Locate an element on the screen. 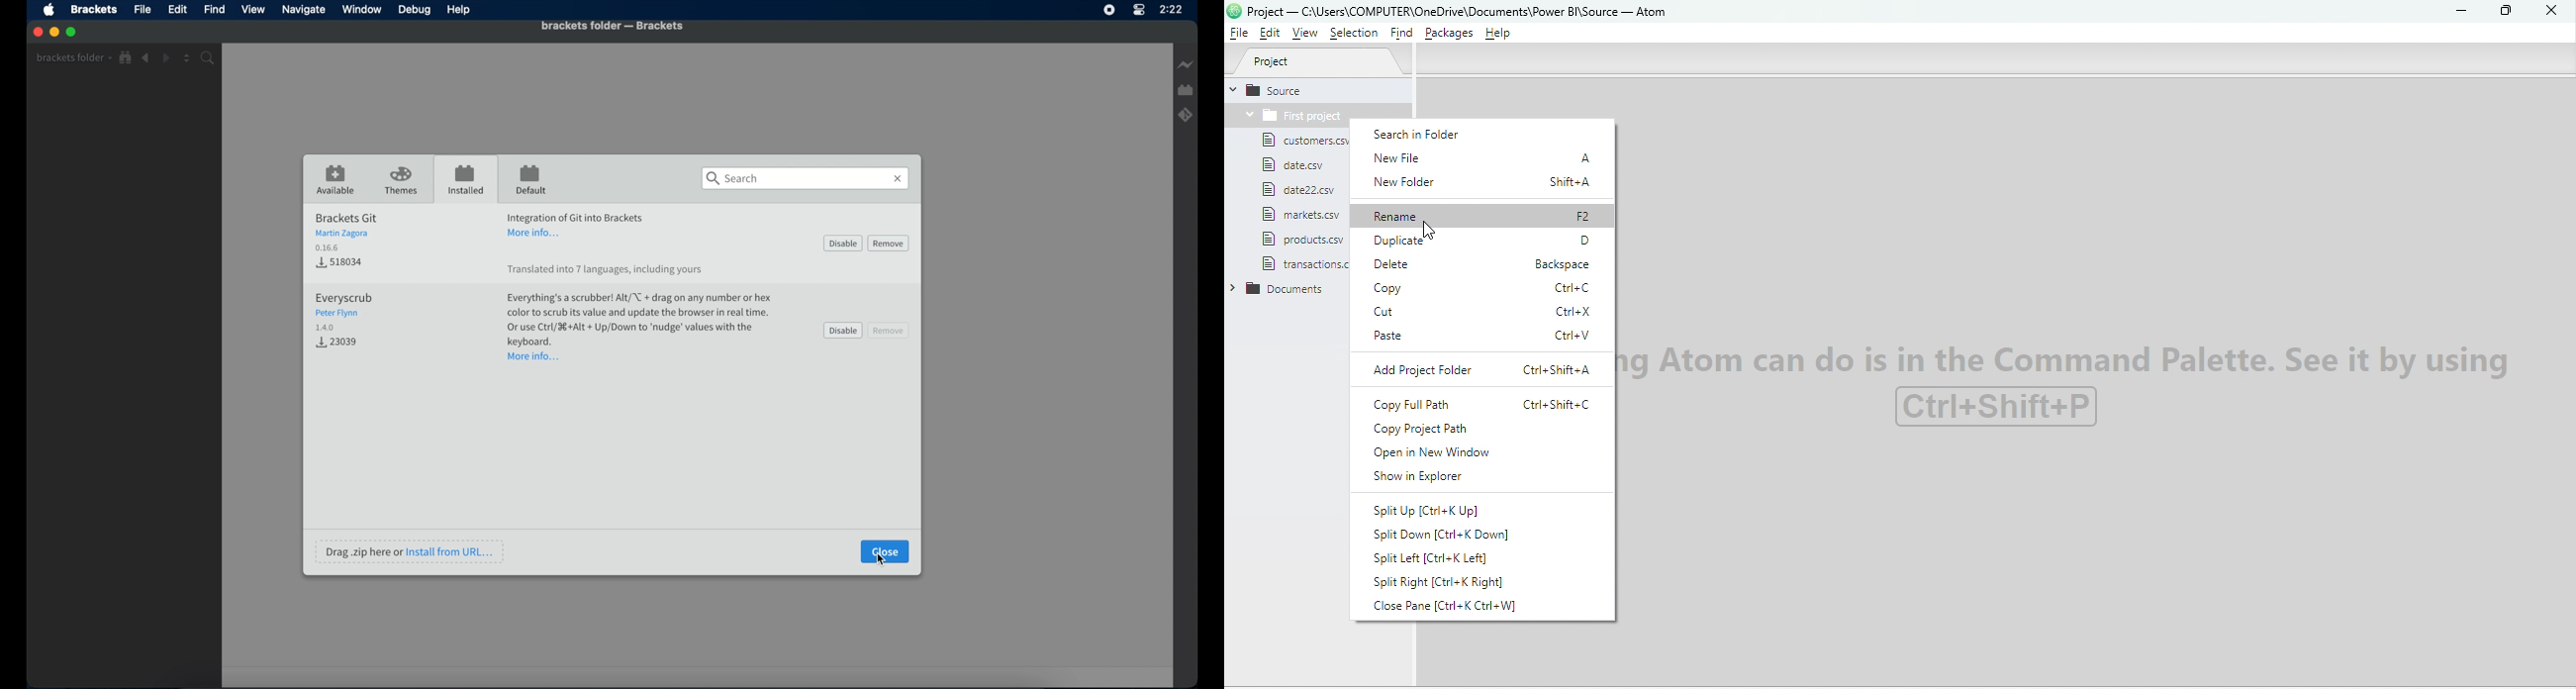 Image resolution: width=2576 pixels, height=700 pixels. Find is located at coordinates (1401, 35).